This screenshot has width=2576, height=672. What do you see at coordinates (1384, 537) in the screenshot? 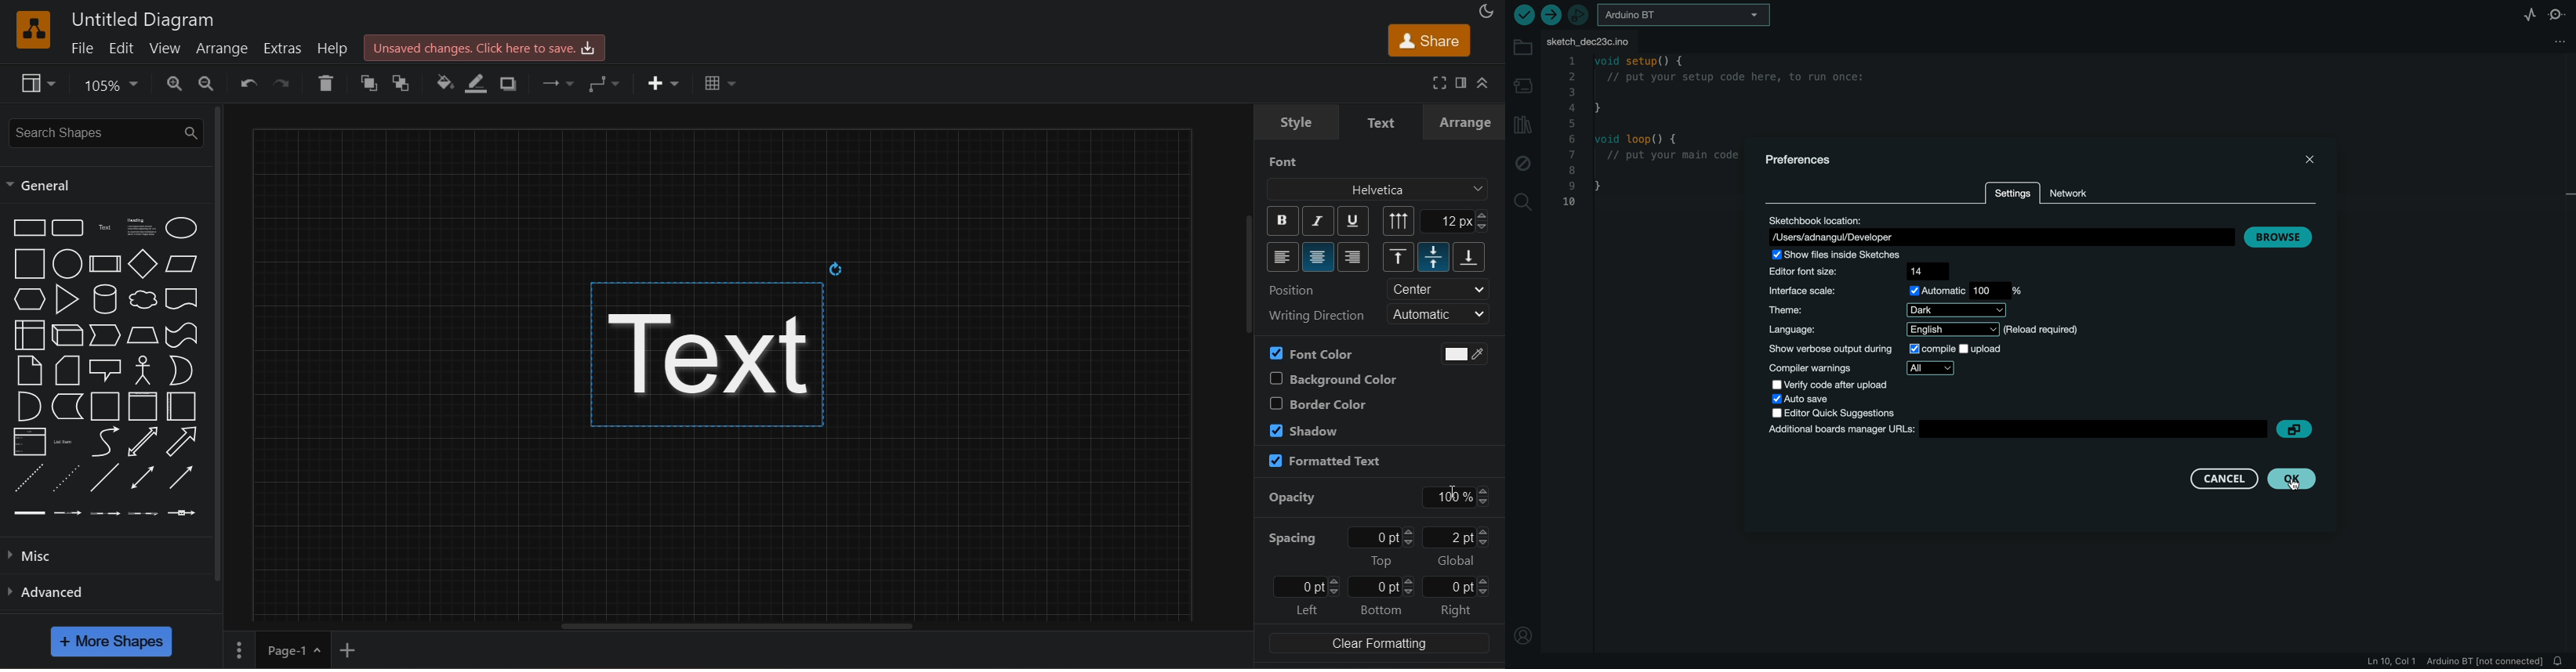
I see `0pt` at bounding box center [1384, 537].